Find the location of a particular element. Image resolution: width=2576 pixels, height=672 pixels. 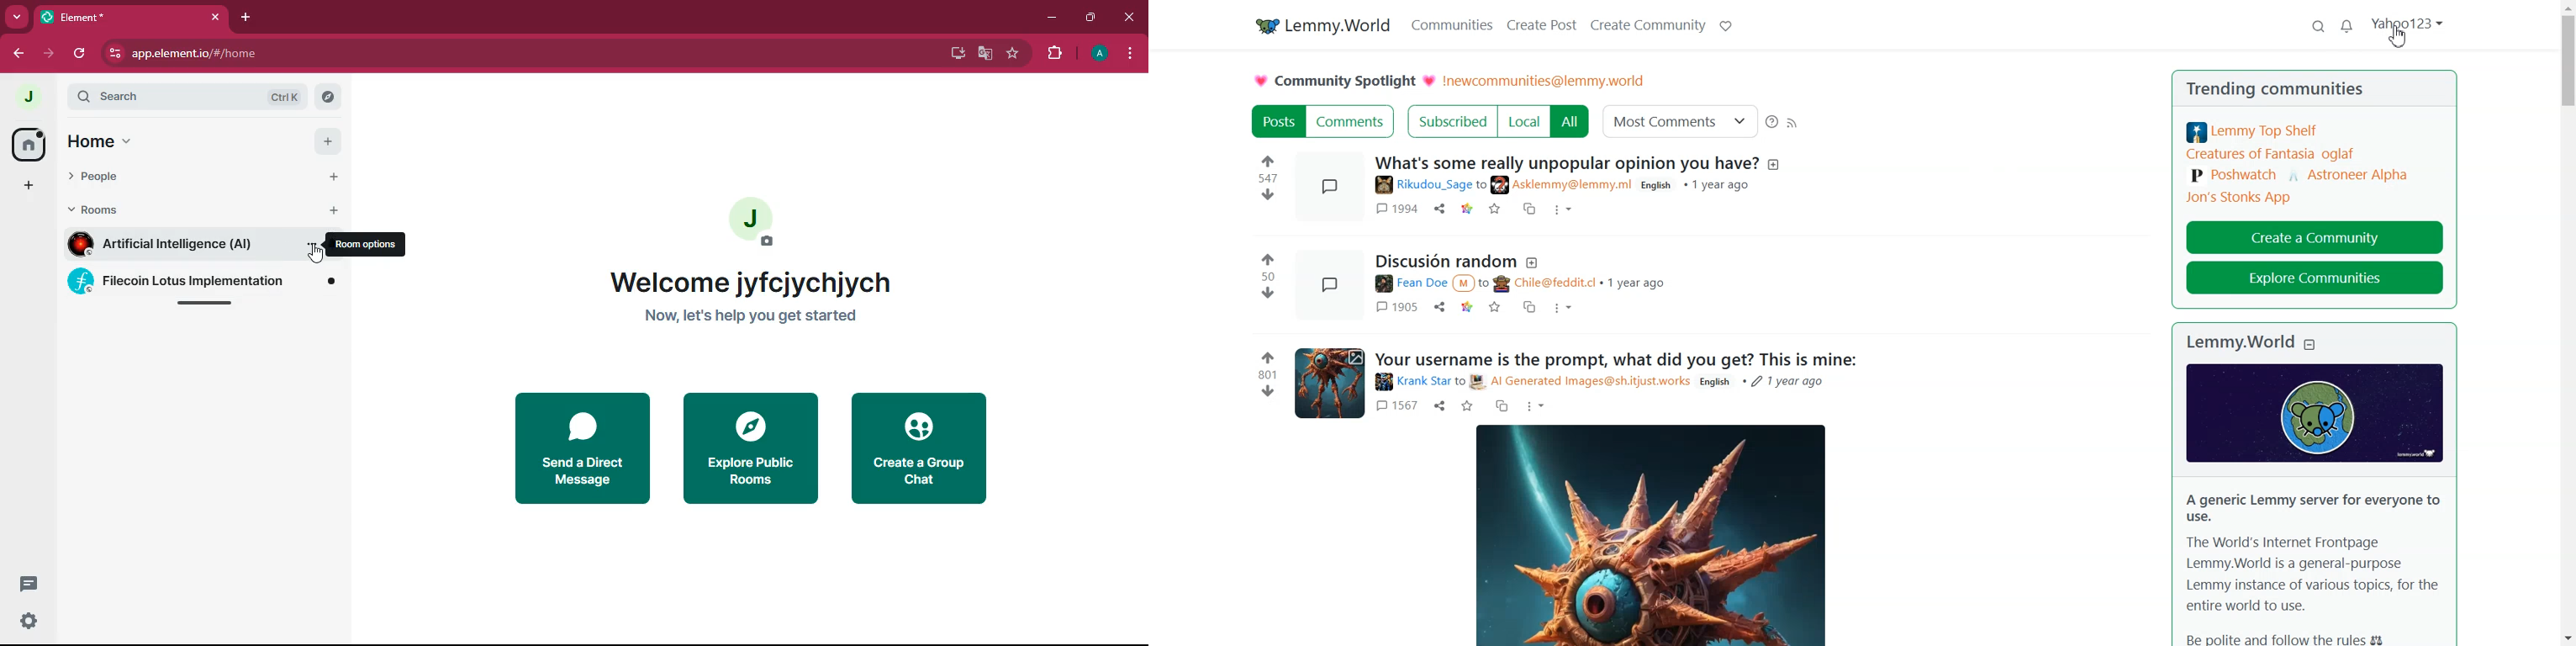

extensions is located at coordinates (1054, 55).